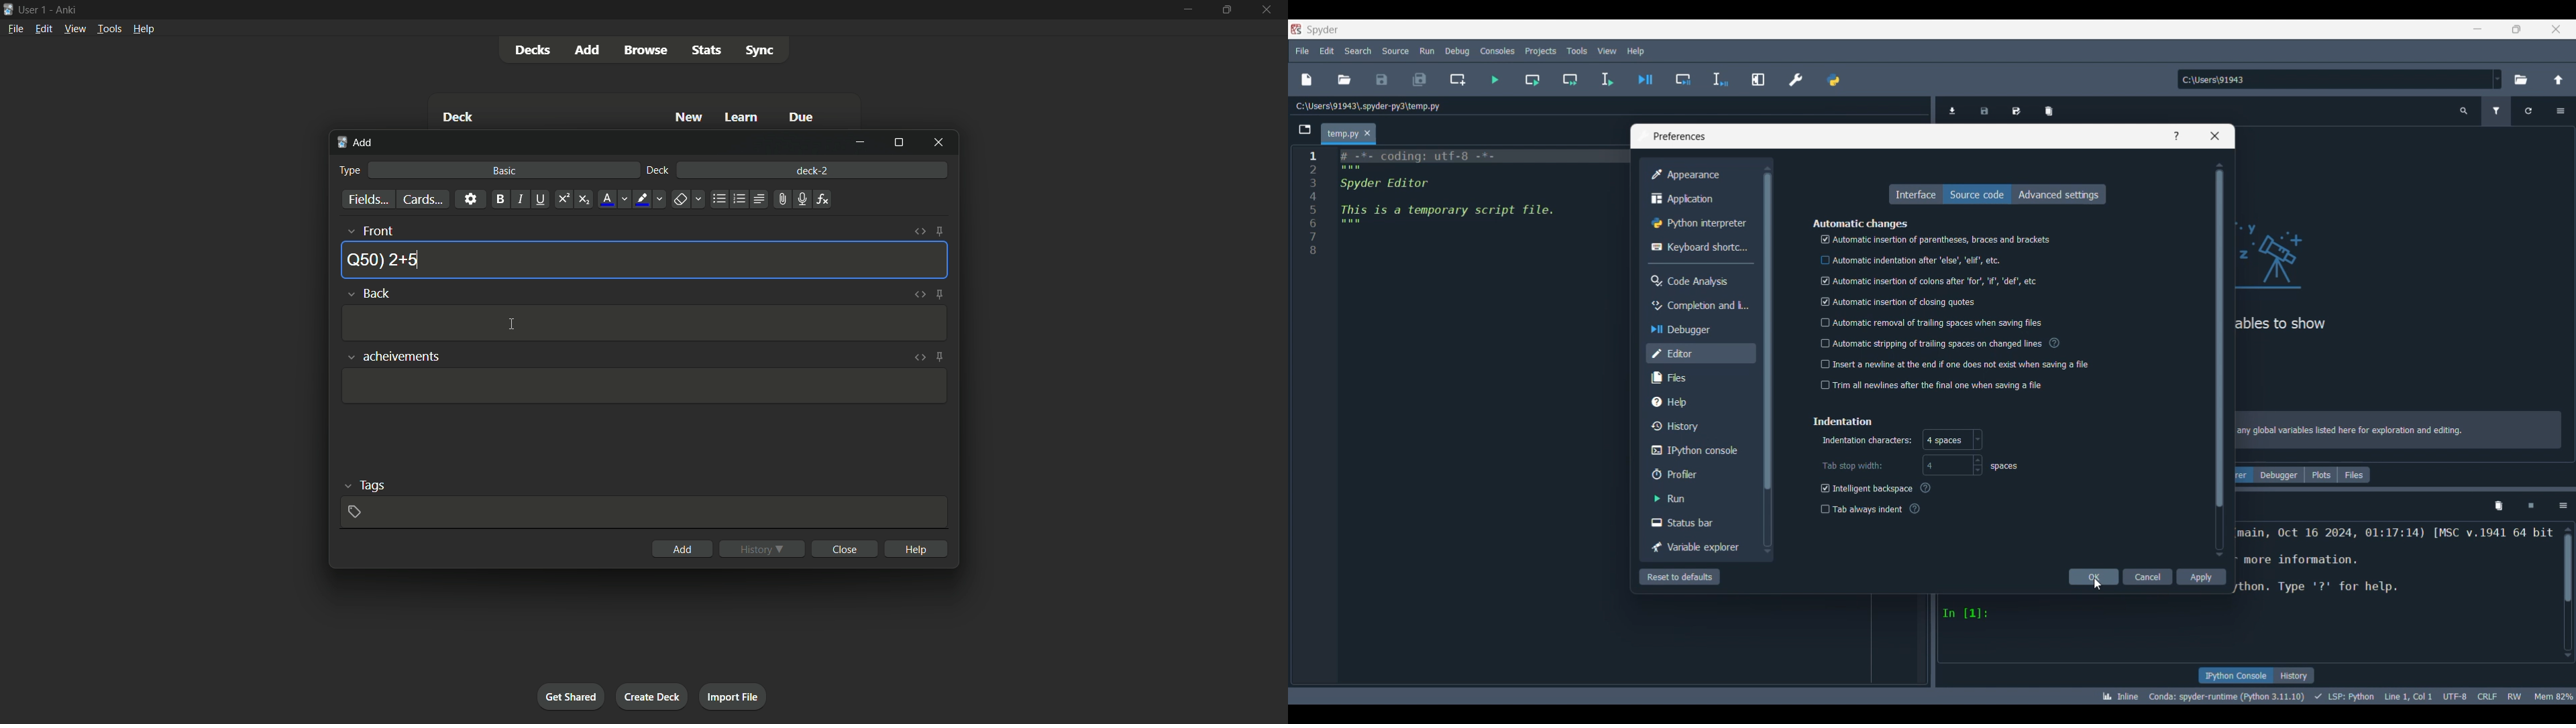 This screenshot has height=728, width=2576. What do you see at coordinates (2295, 676) in the screenshot?
I see `History ` at bounding box center [2295, 676].